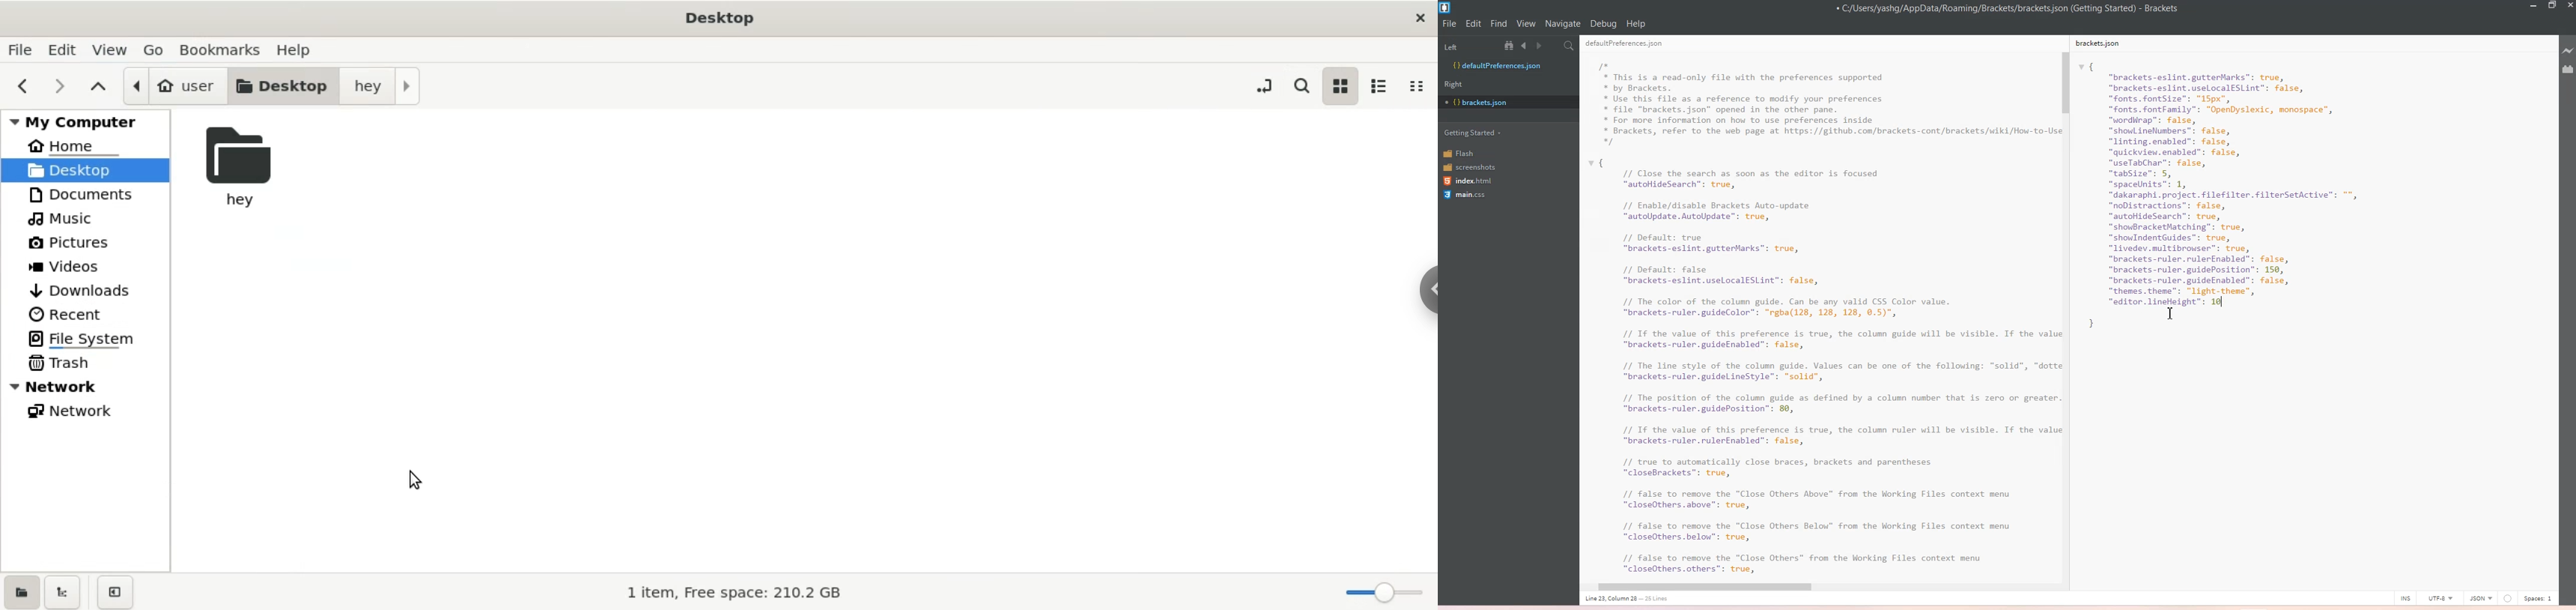 The width and height of the screenshot is (2576, 616). Describe the element at coordinates (2481, 597) in the screenshot. I see `JSON` at that location.